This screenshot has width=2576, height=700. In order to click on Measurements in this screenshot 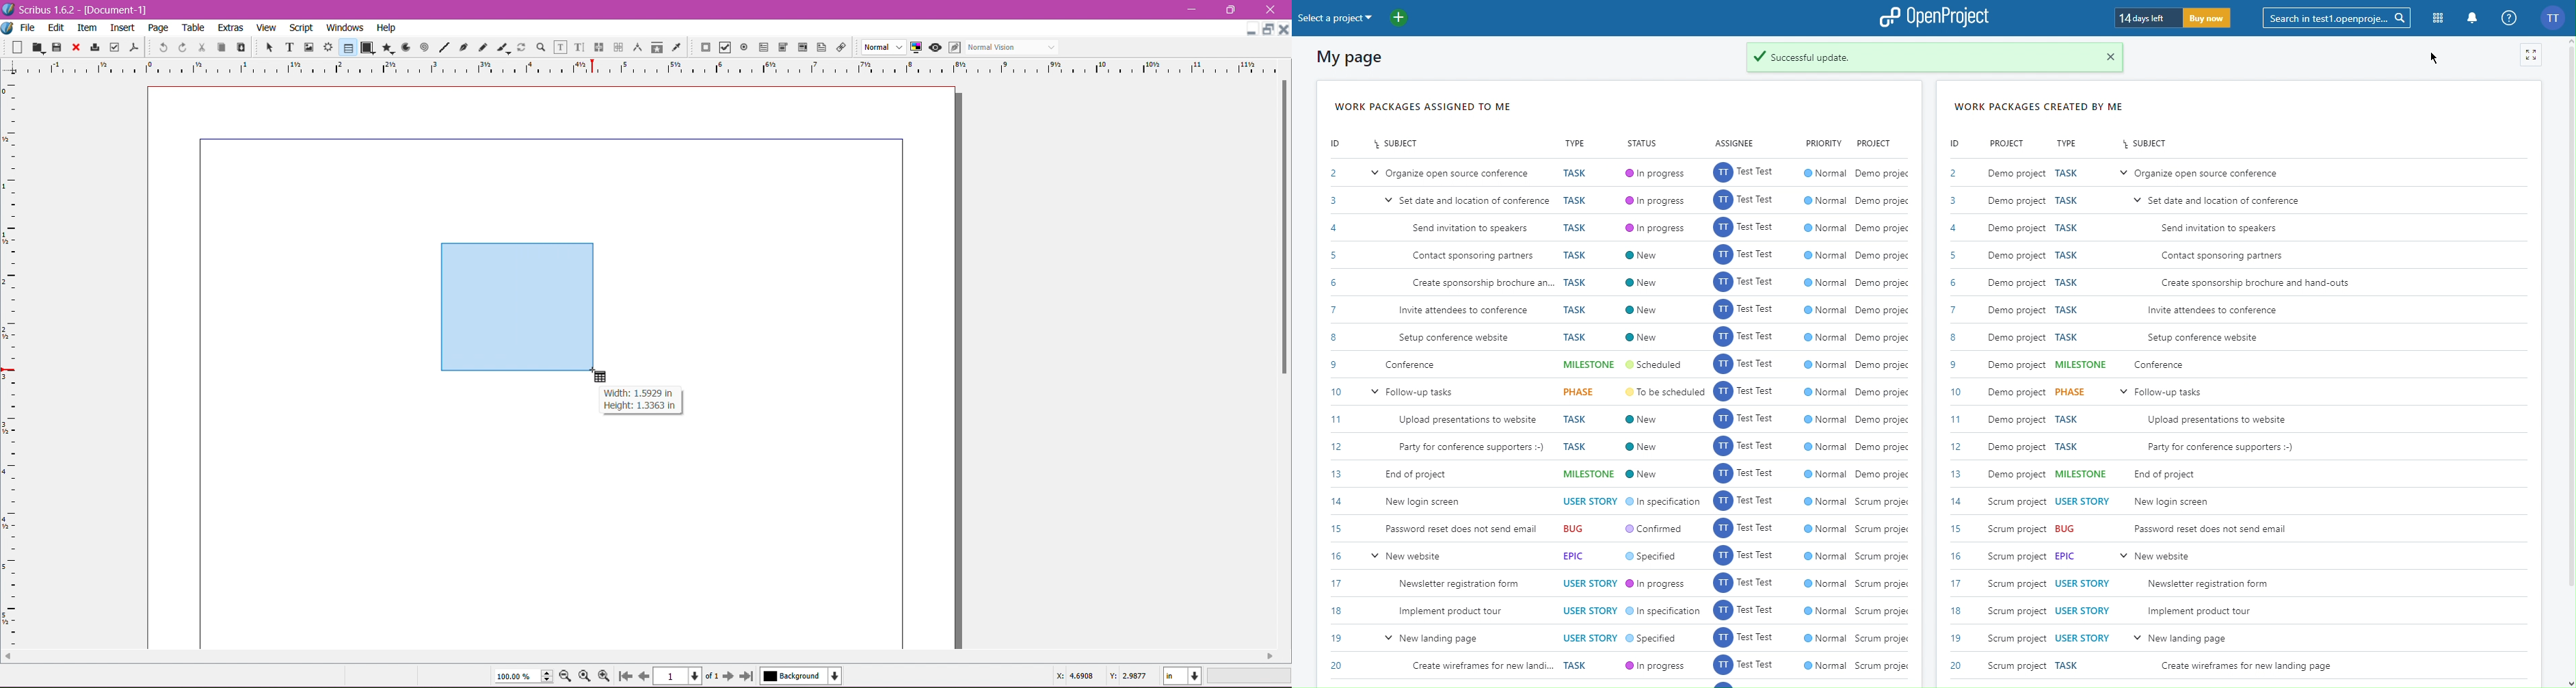, I will do `click(636, 48)`.